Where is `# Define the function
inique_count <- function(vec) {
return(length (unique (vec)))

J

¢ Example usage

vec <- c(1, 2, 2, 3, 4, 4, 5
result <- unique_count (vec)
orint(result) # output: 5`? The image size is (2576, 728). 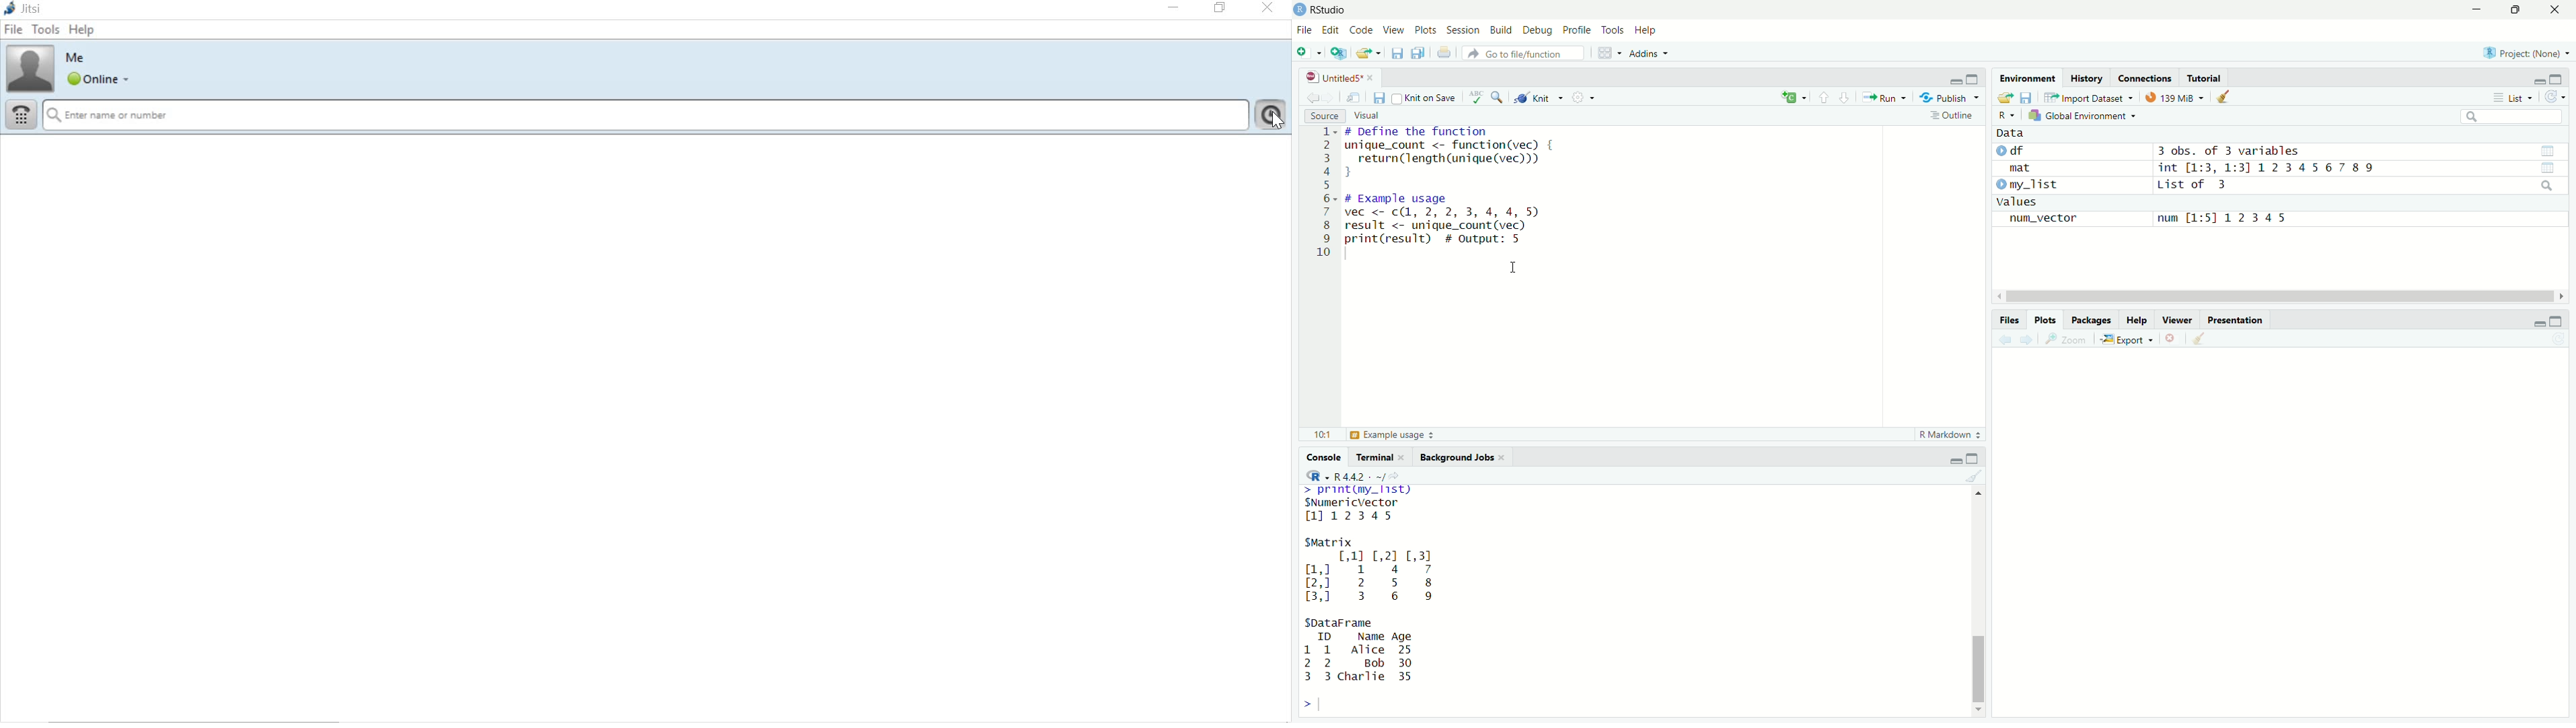 # Define the function
inique_count <- function(vec) {
return(length (unique (vec)))

J

¢ Example usage

vec <- c(1, 2, 2, 3, 4, 4, 5
result <- unique_count (vec)
orint(result) # output: 5 is located at coordinates (1448, 189).